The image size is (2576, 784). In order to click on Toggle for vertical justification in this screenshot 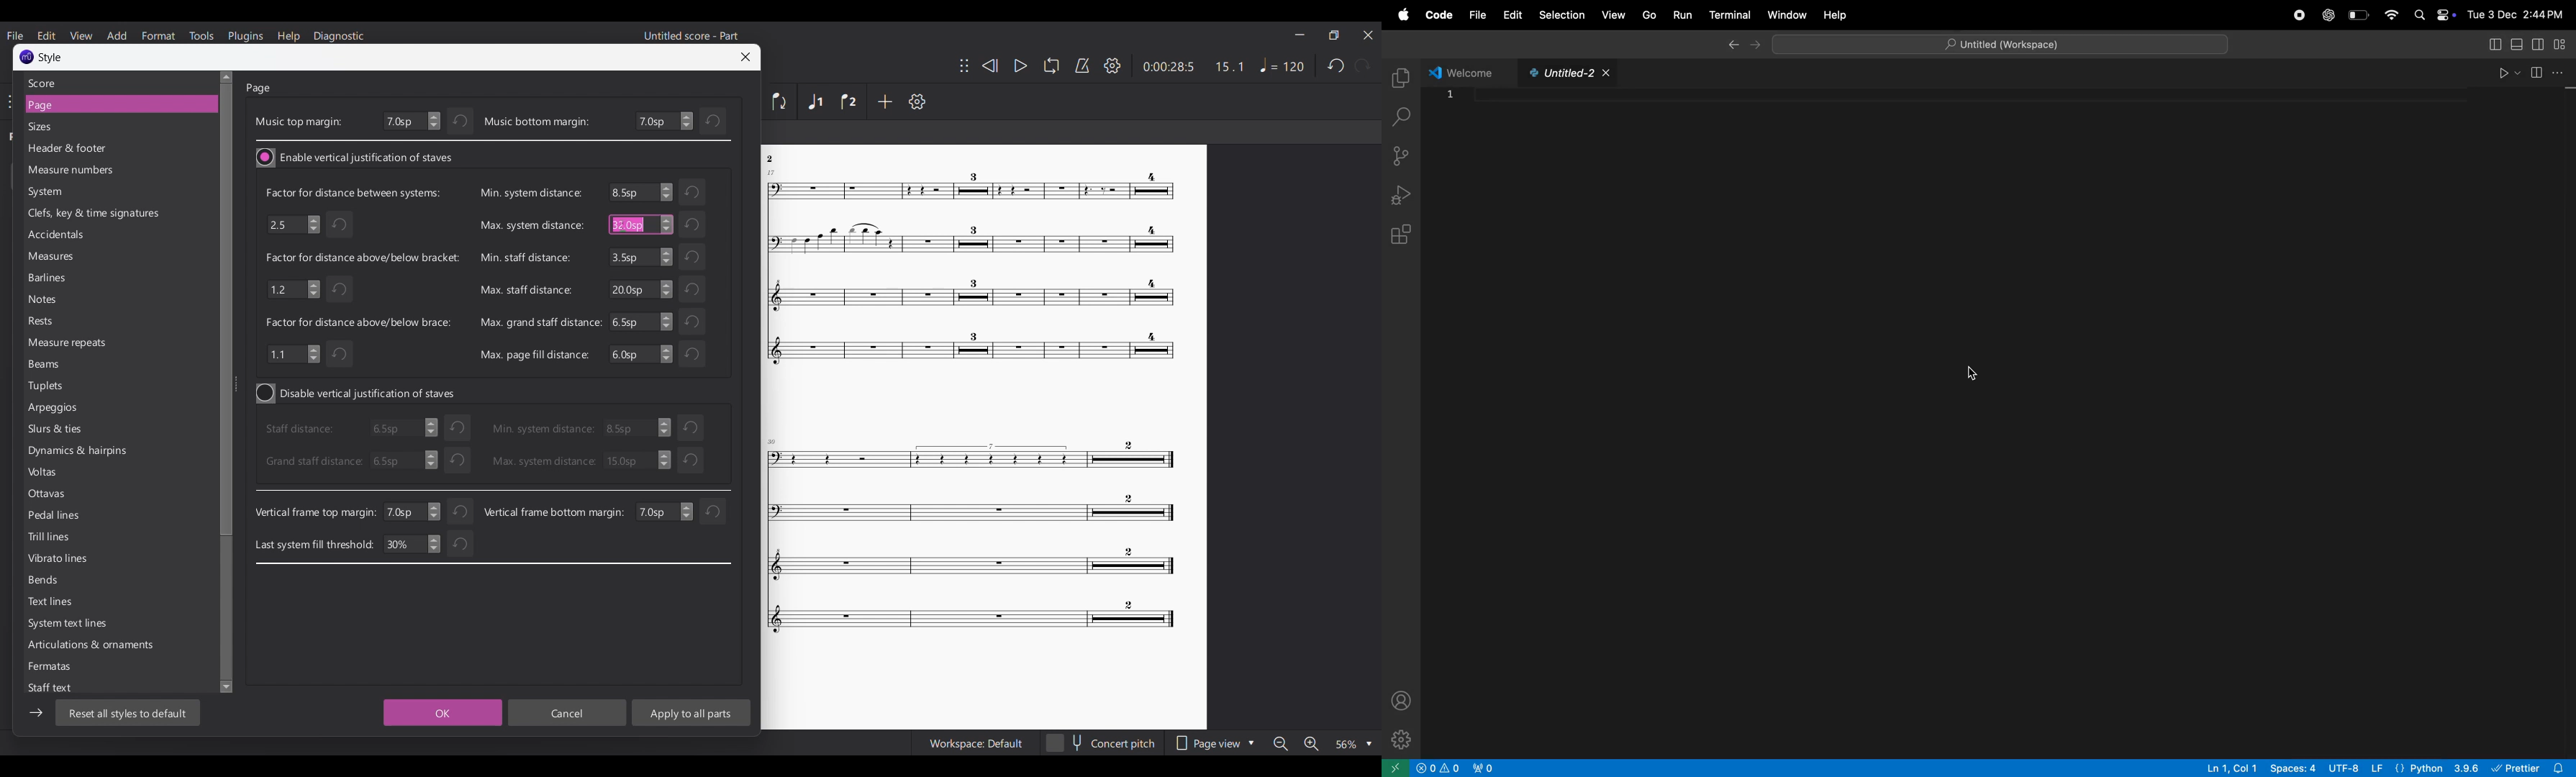, I will do `click(358, 394)`.